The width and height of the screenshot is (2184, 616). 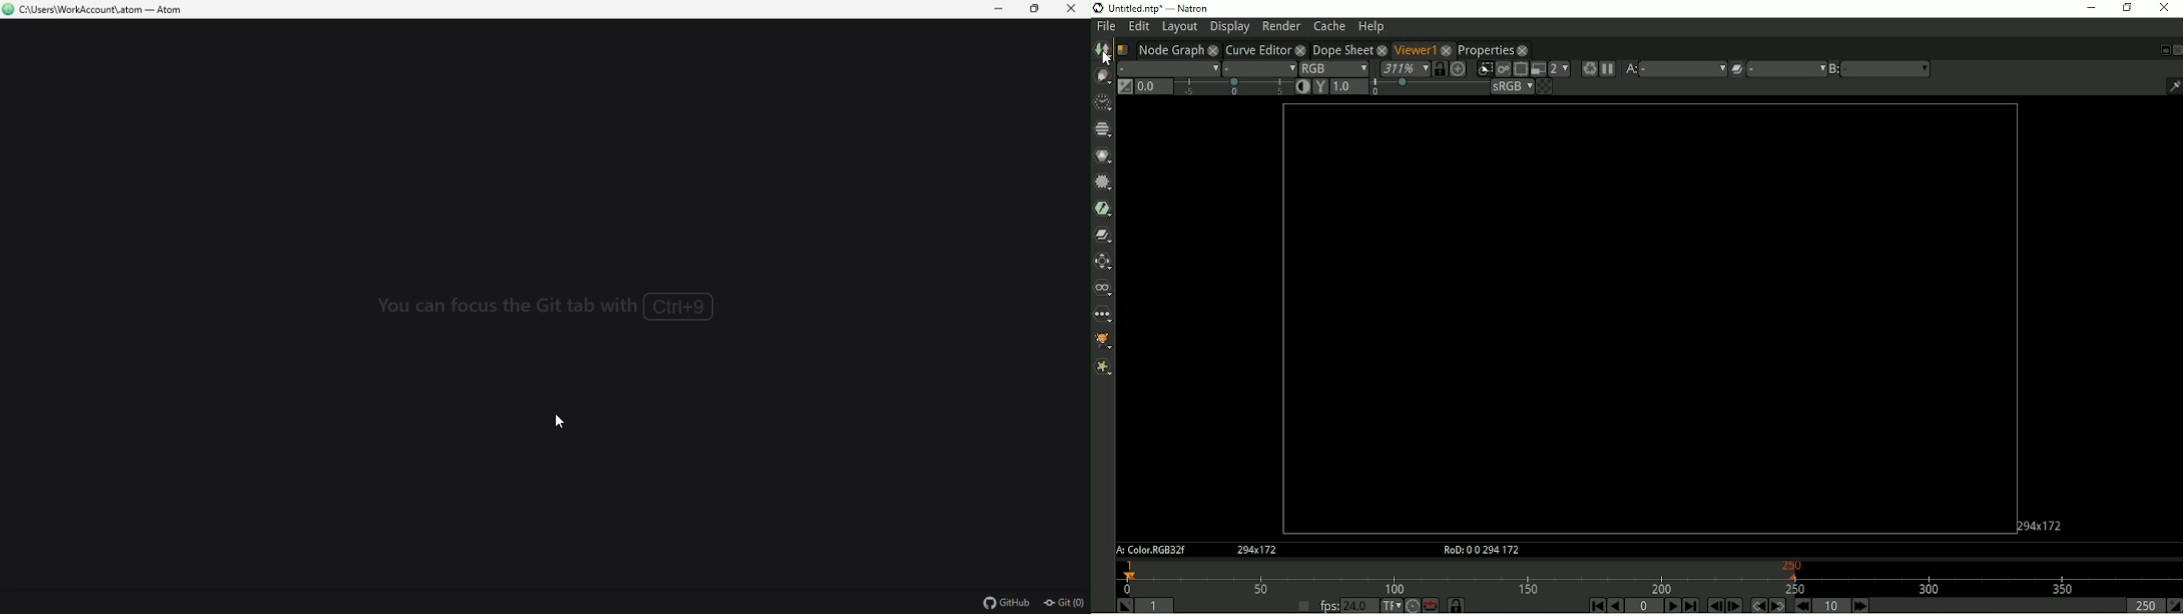 I want to click on Restore, so click(x=1040, y=9).